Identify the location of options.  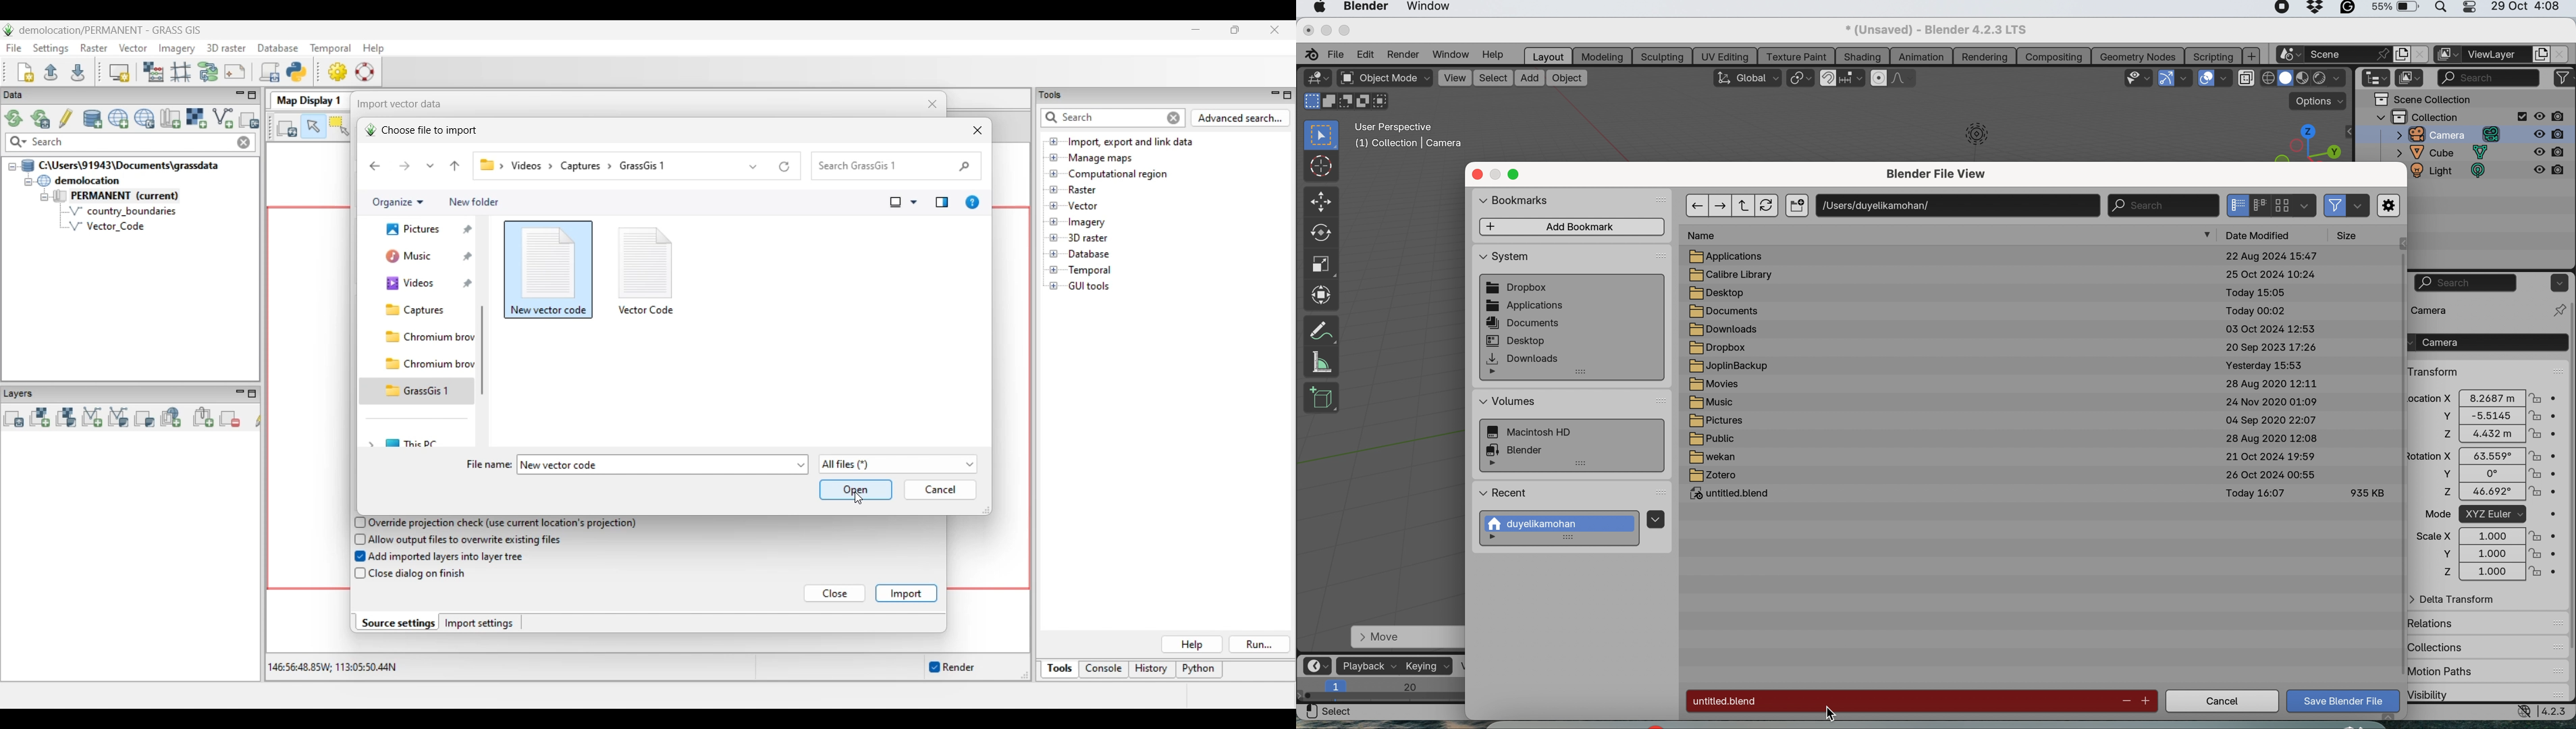
(2320, 101).